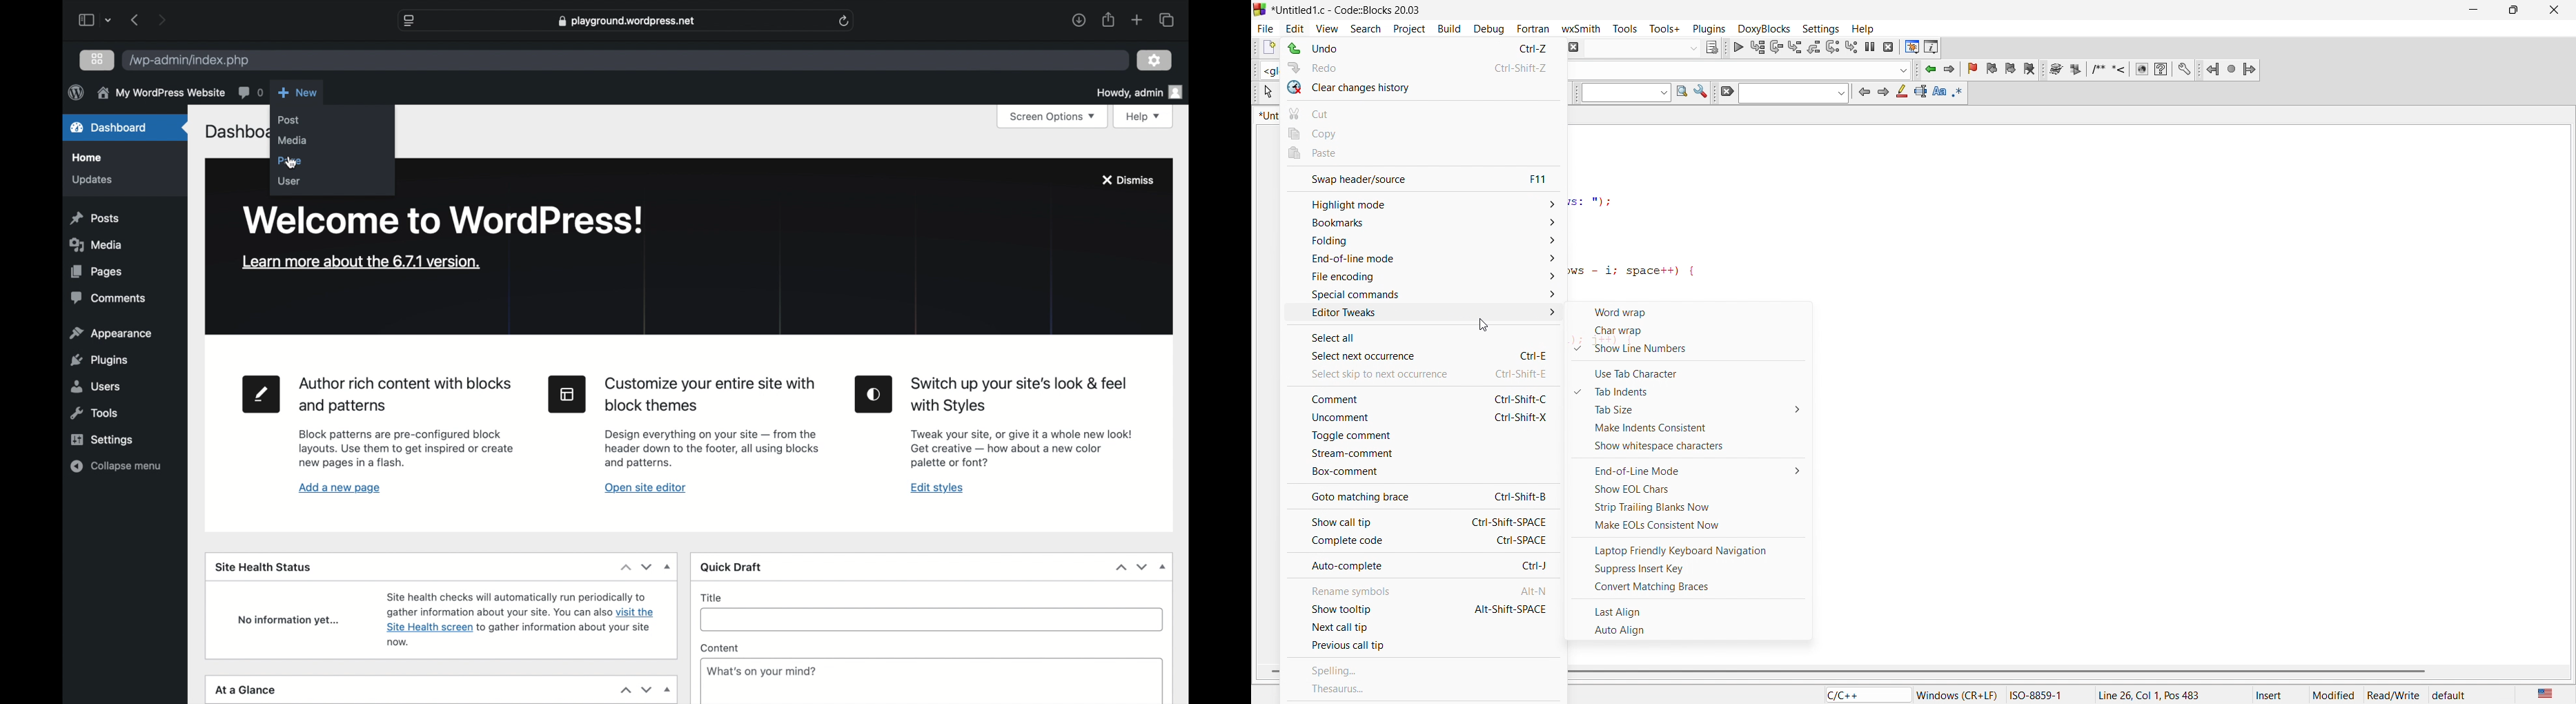 This screenshot has height=728, width=2576. I want to click on stream comment , so click(1419, 457).